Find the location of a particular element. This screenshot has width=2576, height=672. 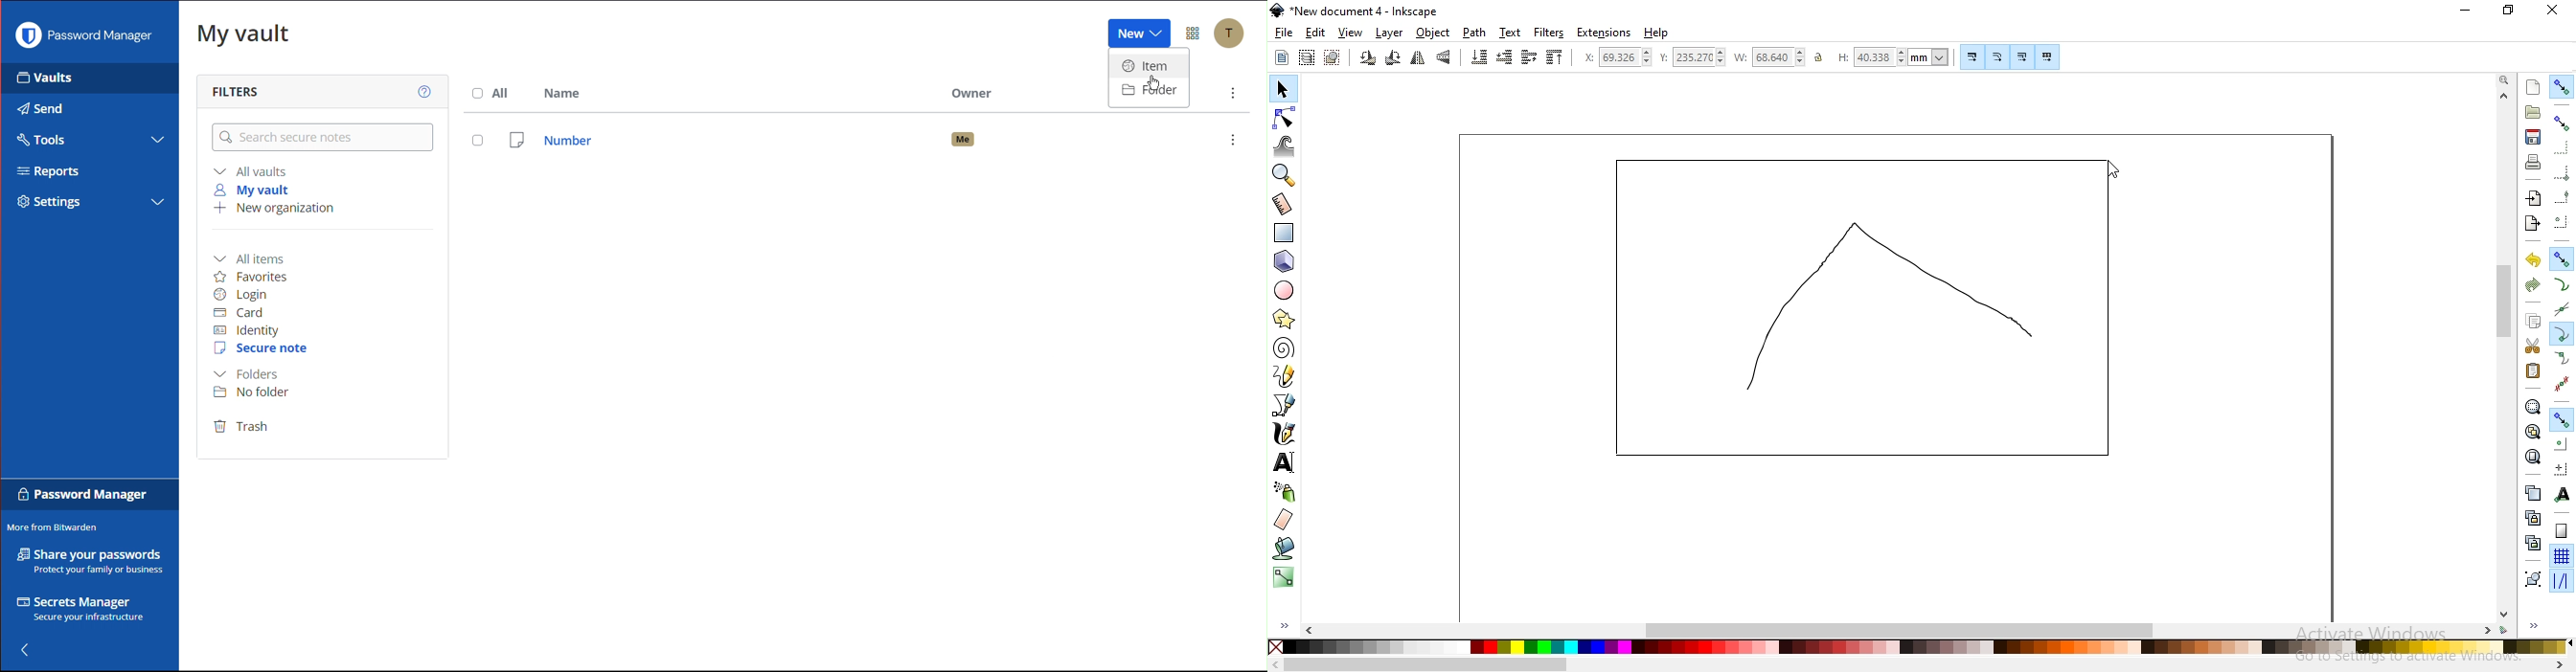

scrollbar is located at coordinates (2506, 303).